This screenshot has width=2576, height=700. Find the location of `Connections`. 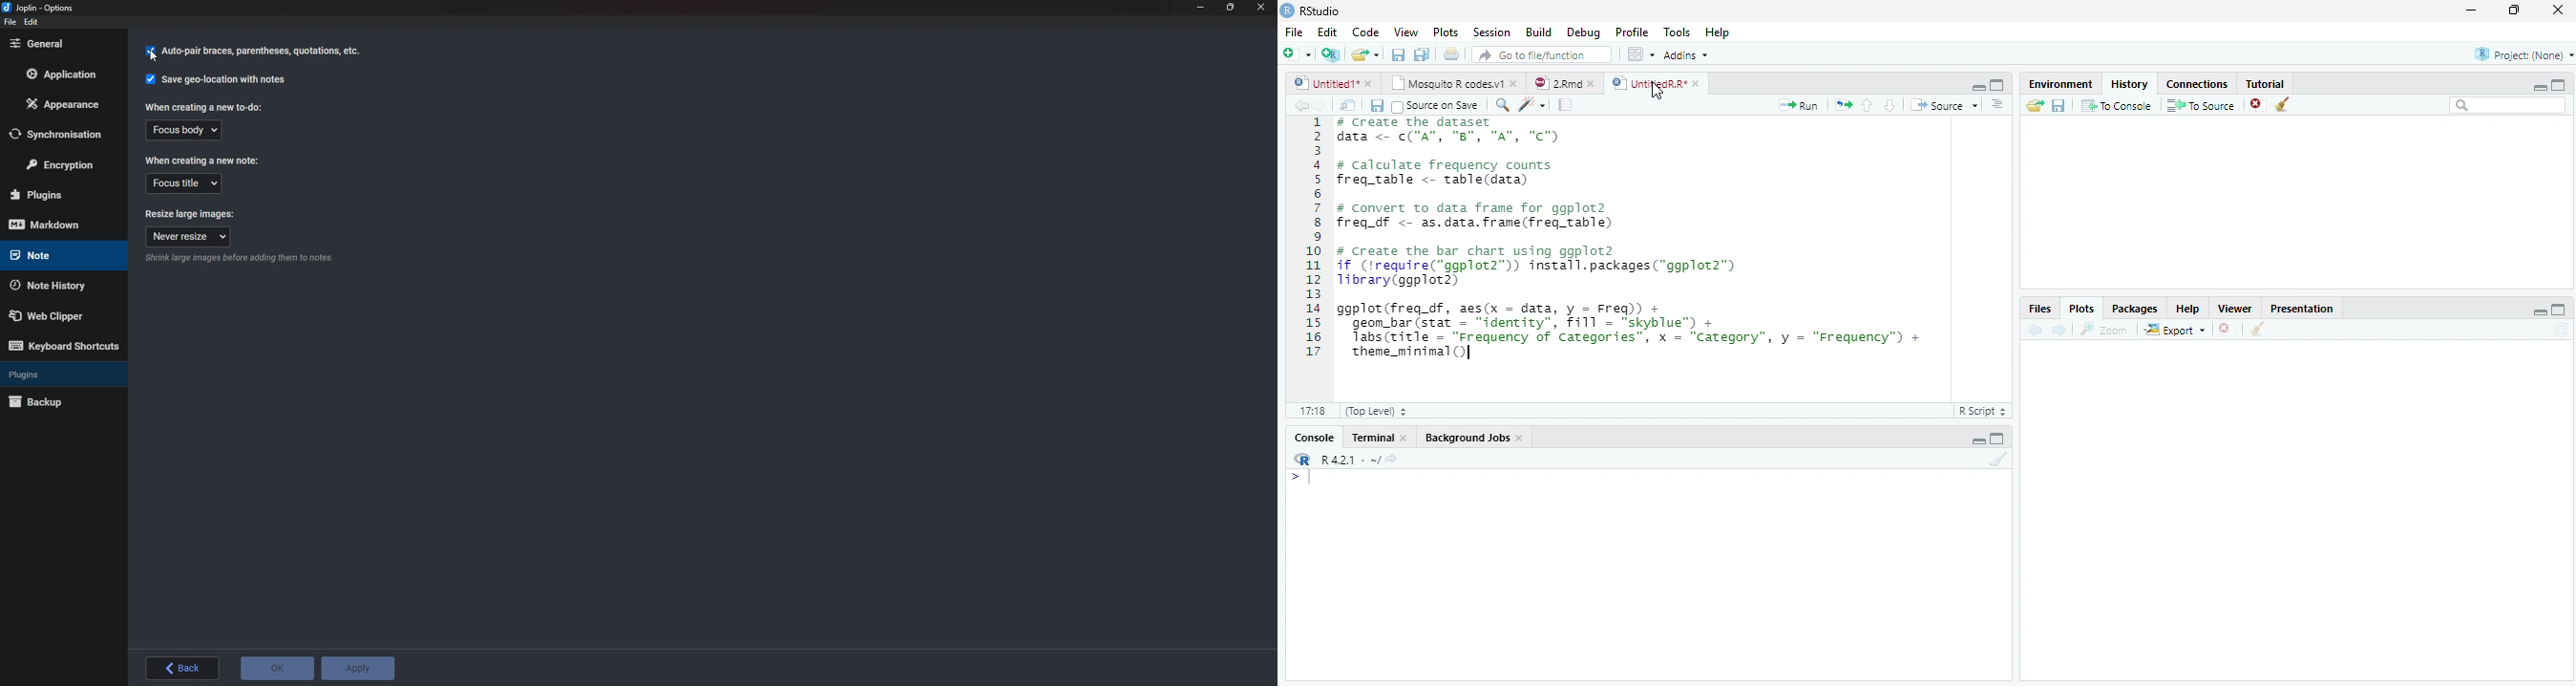

Connections is located at coordinates (2195, 84).